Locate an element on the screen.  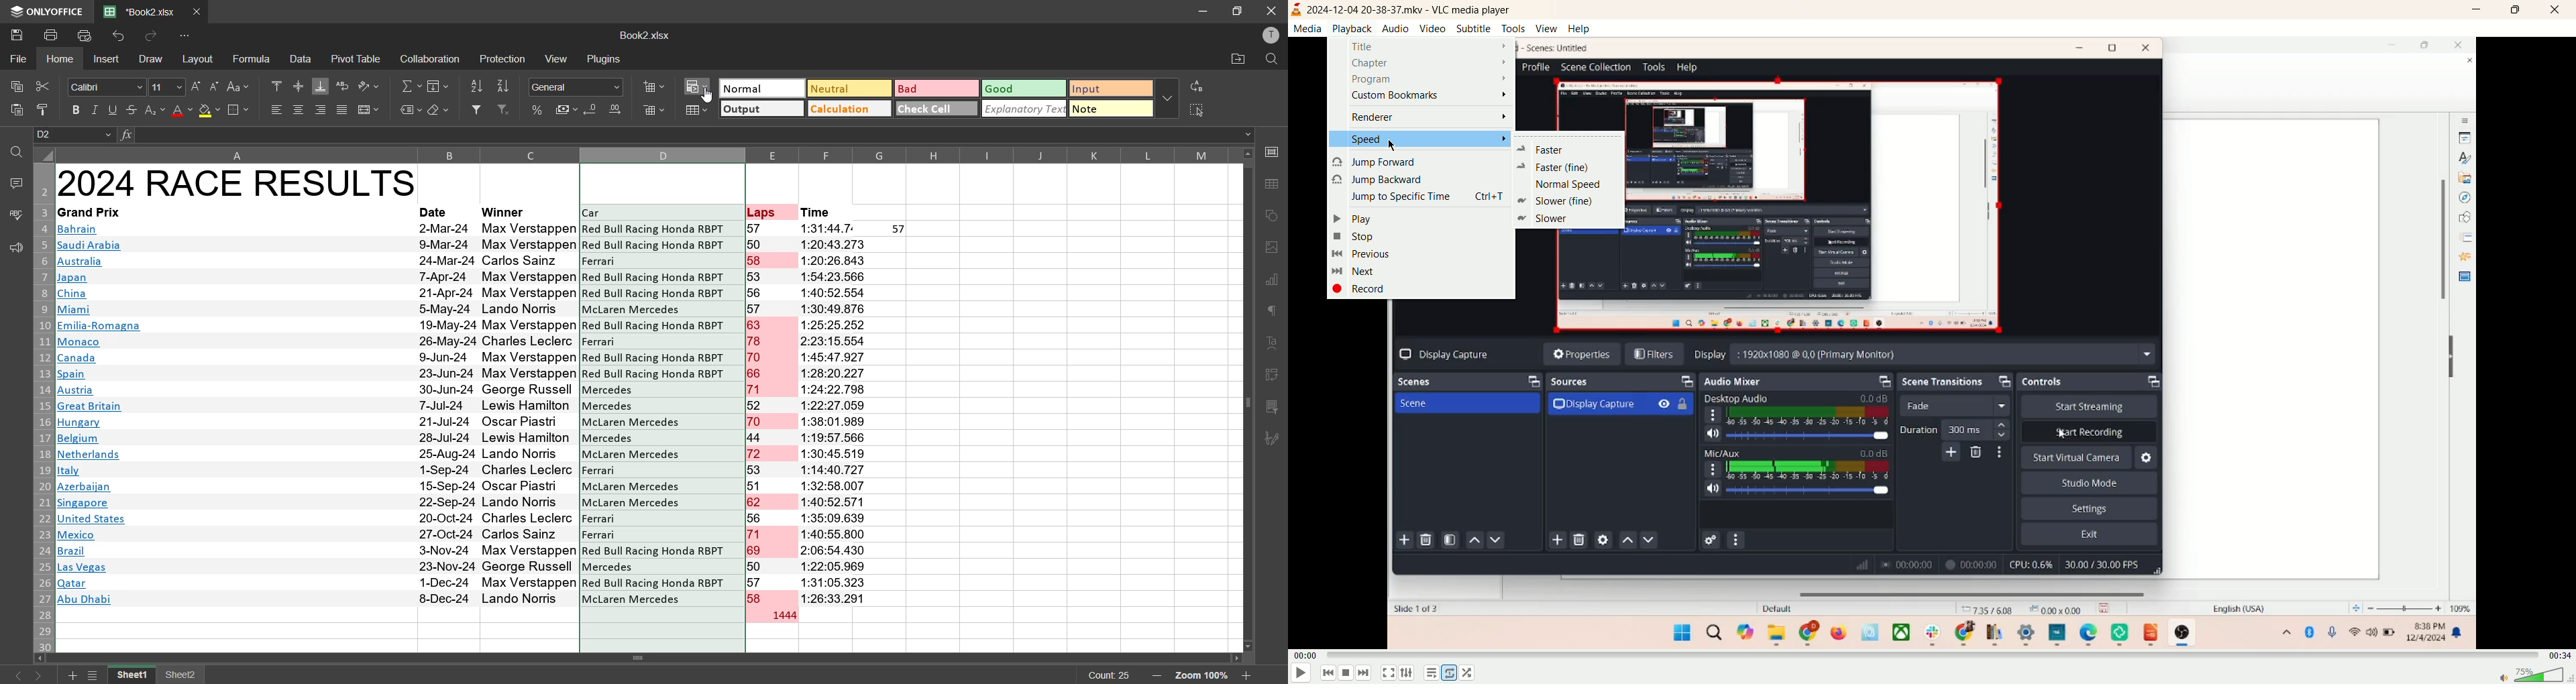
percent is located at coordinates (538, 111).